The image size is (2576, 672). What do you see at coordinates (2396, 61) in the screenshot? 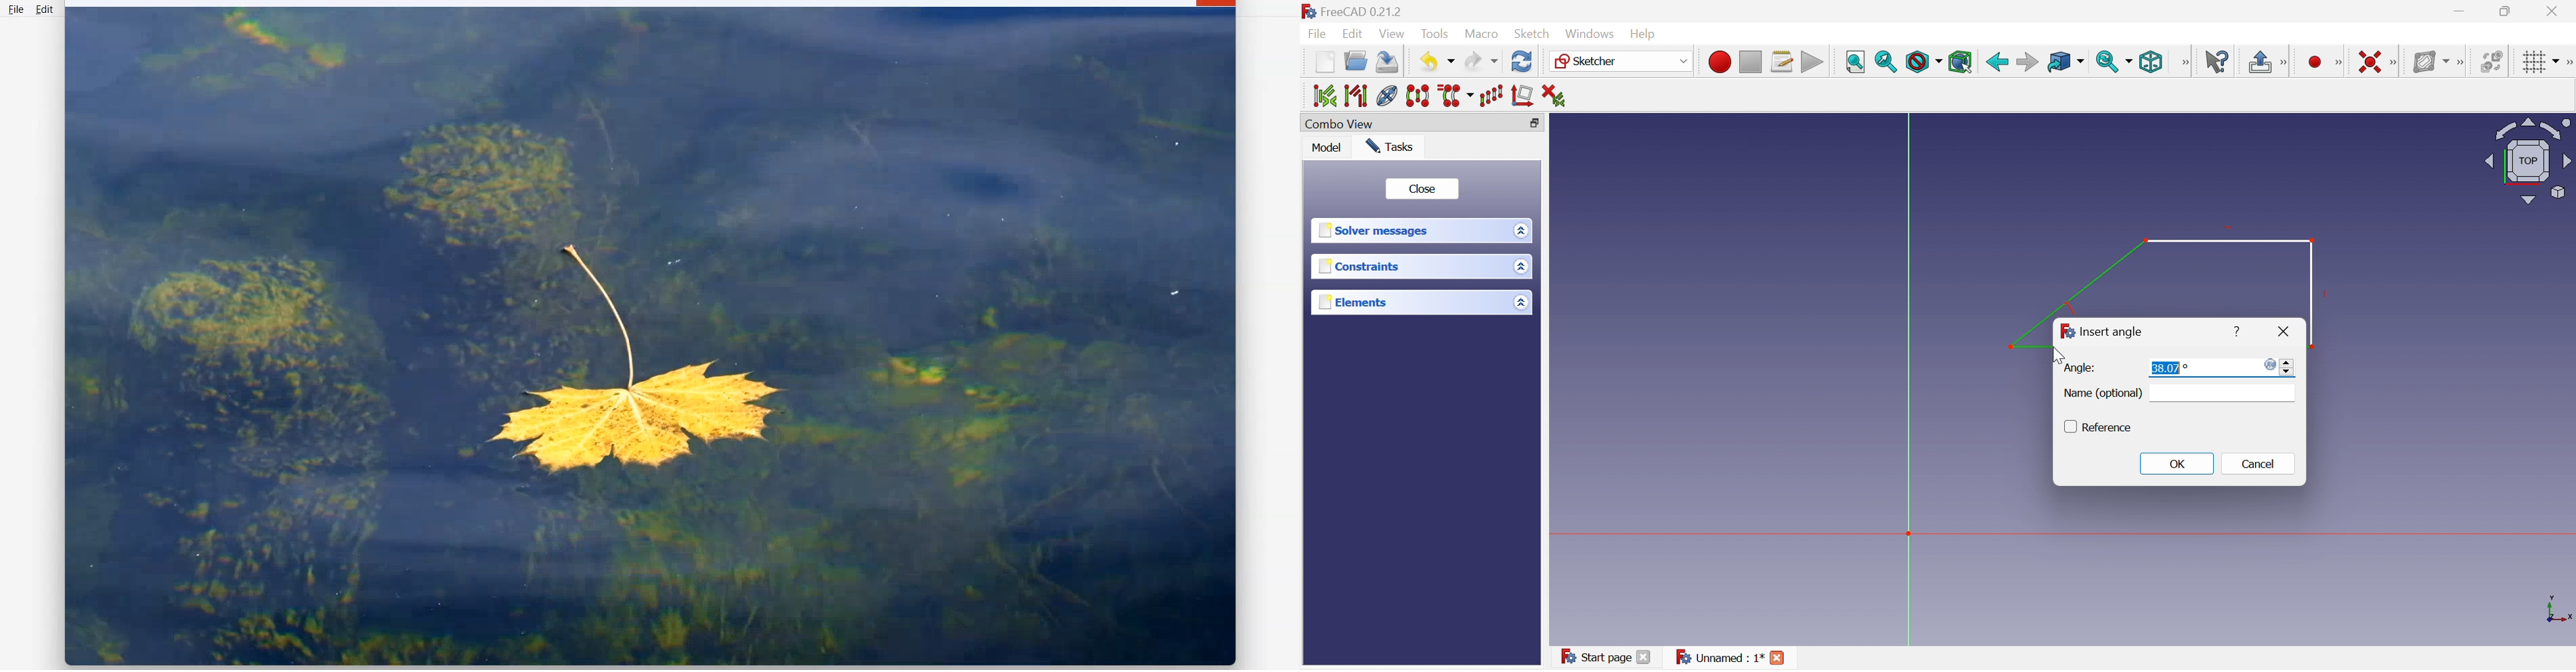
I see `More` at bounding box center [2396, 61].